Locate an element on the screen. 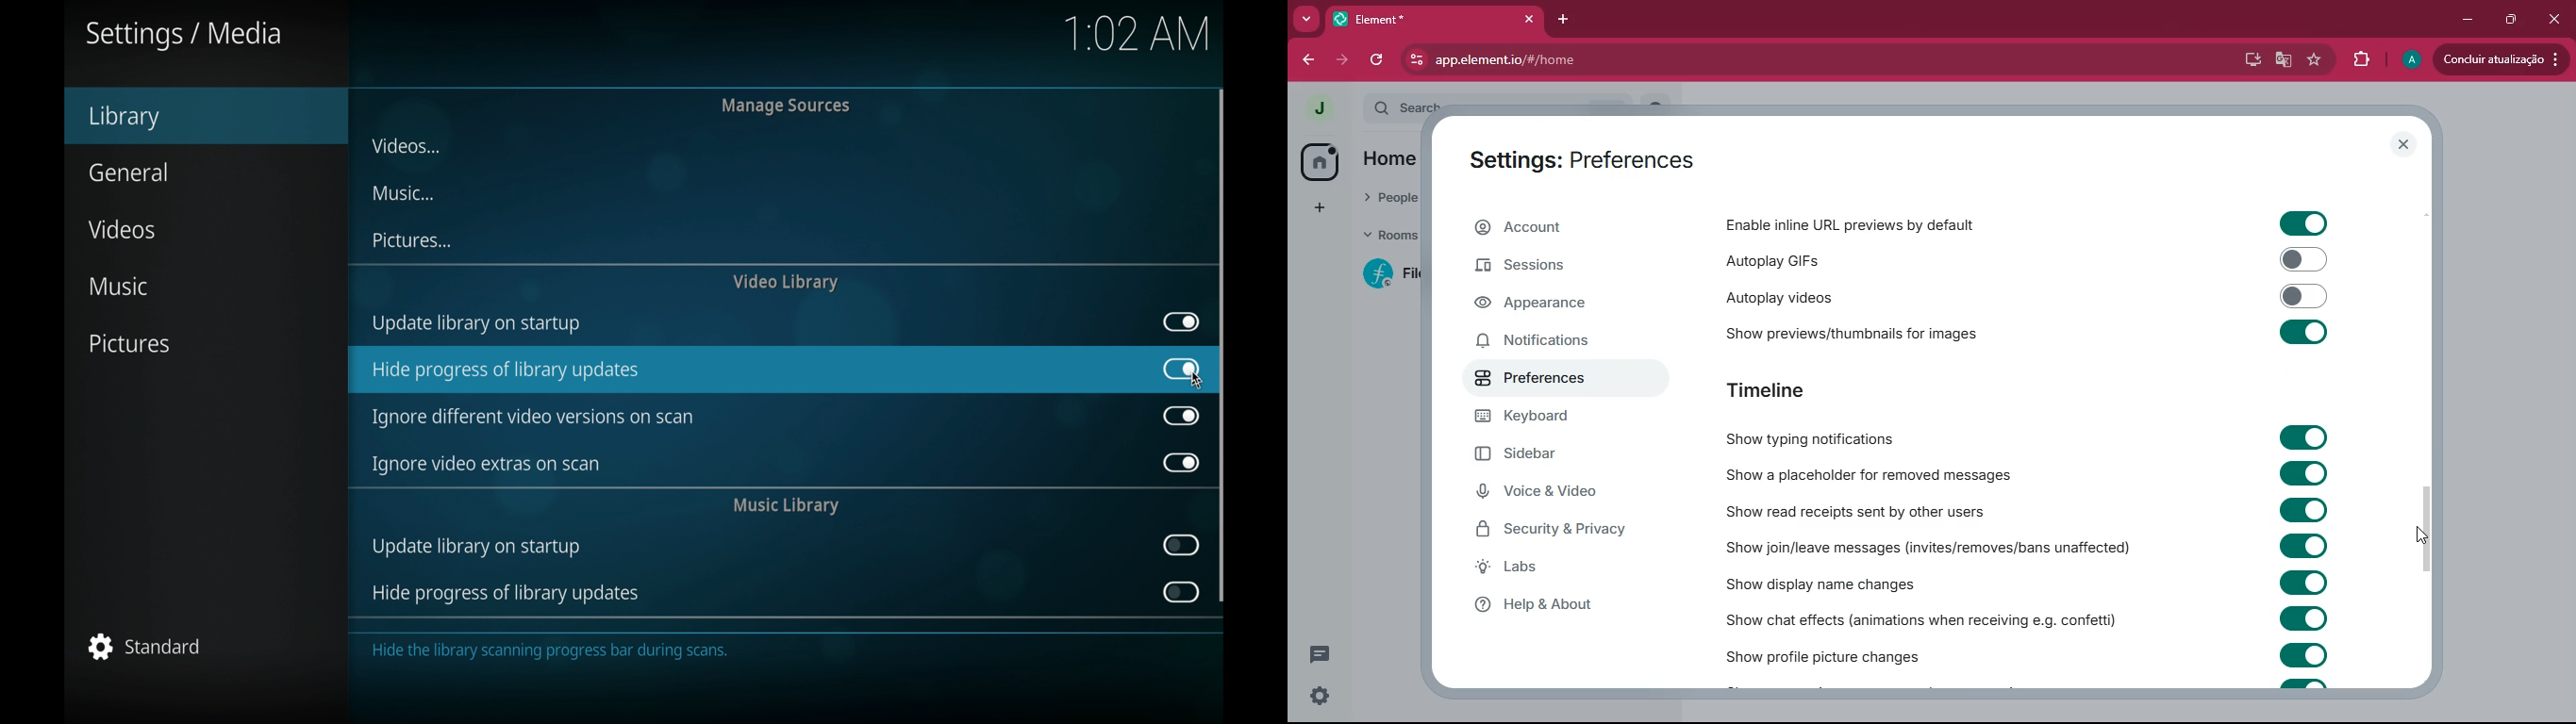  settings/media is located at coordinates (182, 36).